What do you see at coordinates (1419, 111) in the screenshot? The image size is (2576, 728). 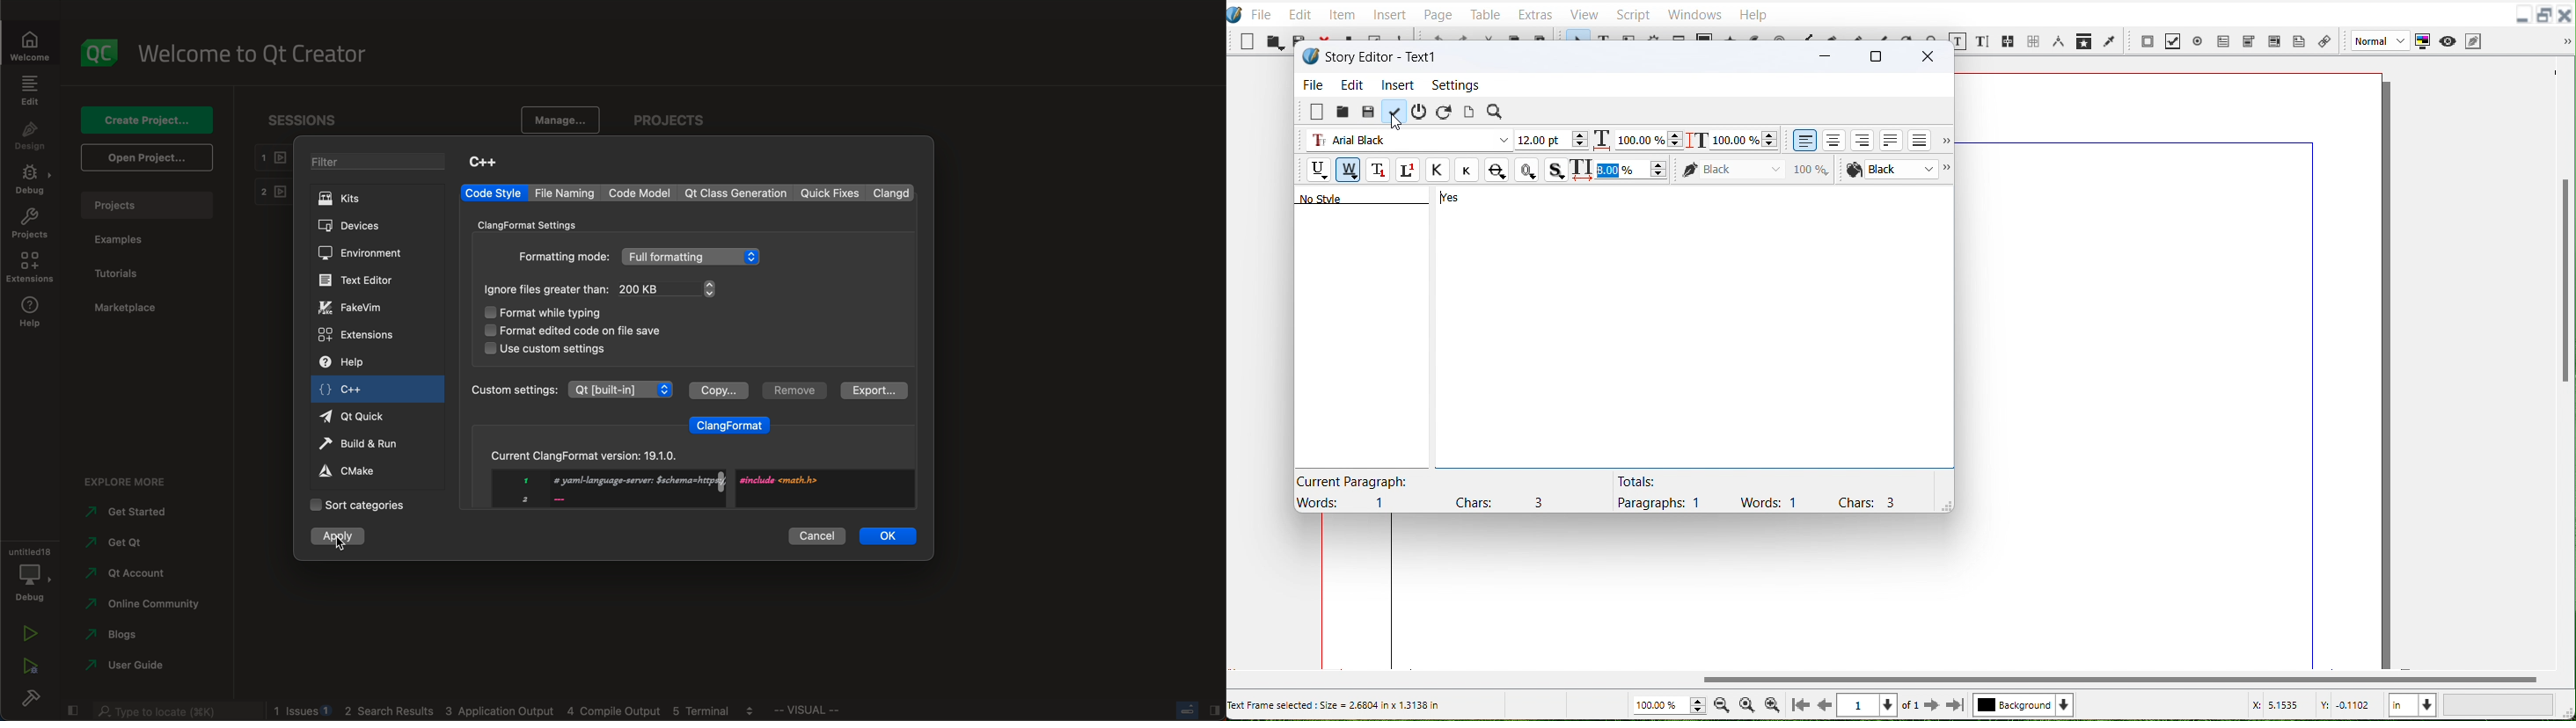 I see `Exit without updating text frame` at bounding box center [1419, 111].